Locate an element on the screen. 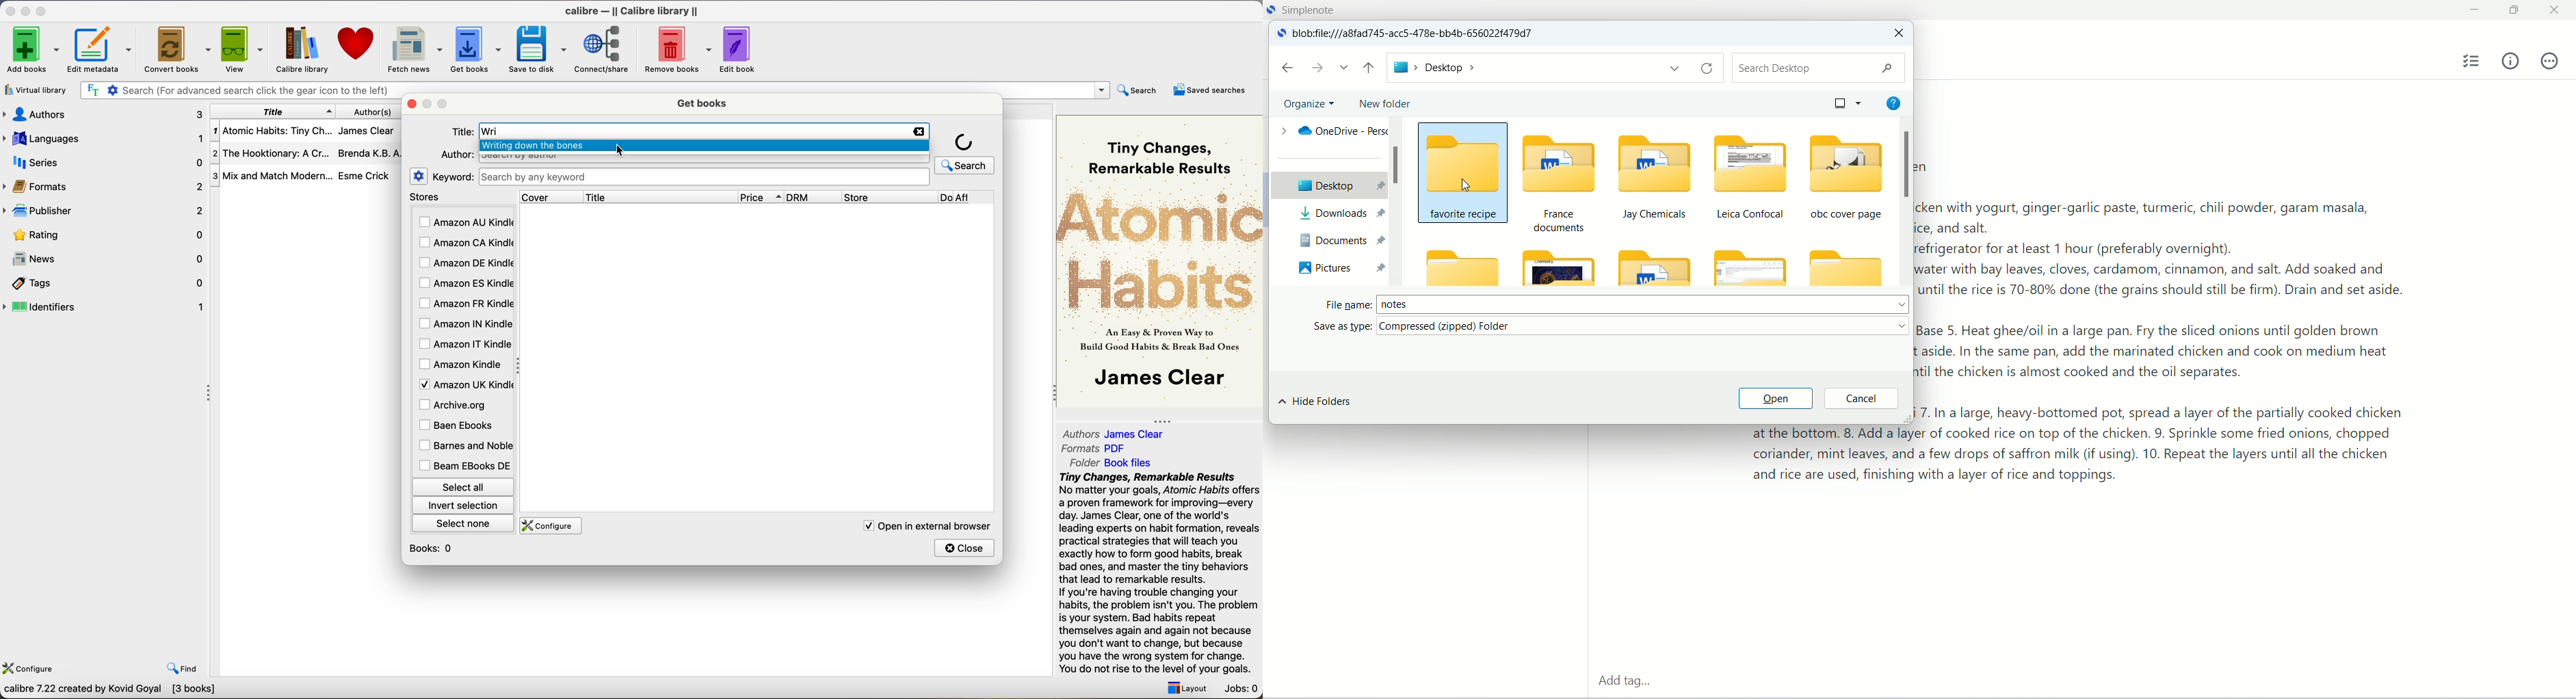 Image resolution: width=2576 pixels, height=700 pixels. onedrive is located at coordinates (1329, 130).